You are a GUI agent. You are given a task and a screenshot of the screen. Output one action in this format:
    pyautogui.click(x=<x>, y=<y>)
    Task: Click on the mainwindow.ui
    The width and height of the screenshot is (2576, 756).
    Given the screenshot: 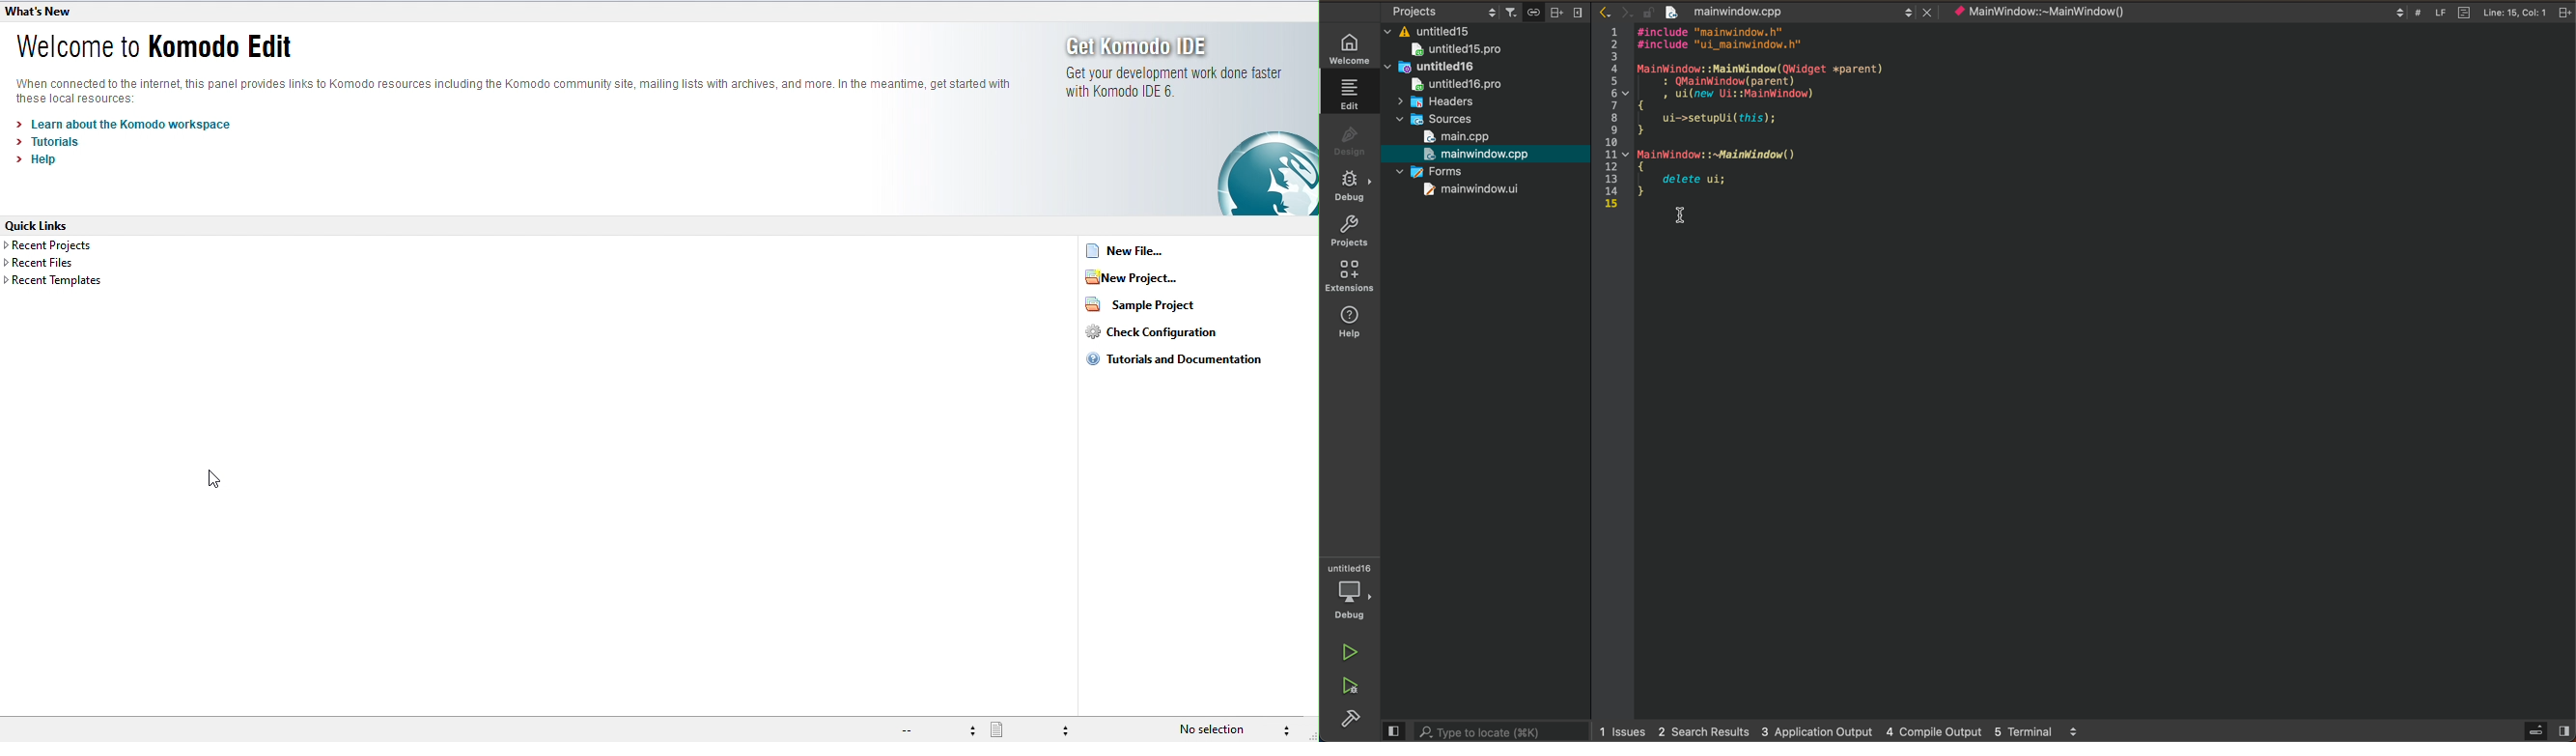 What is the action you would take?
    pyautogui.click(x=1461, y=192)
    